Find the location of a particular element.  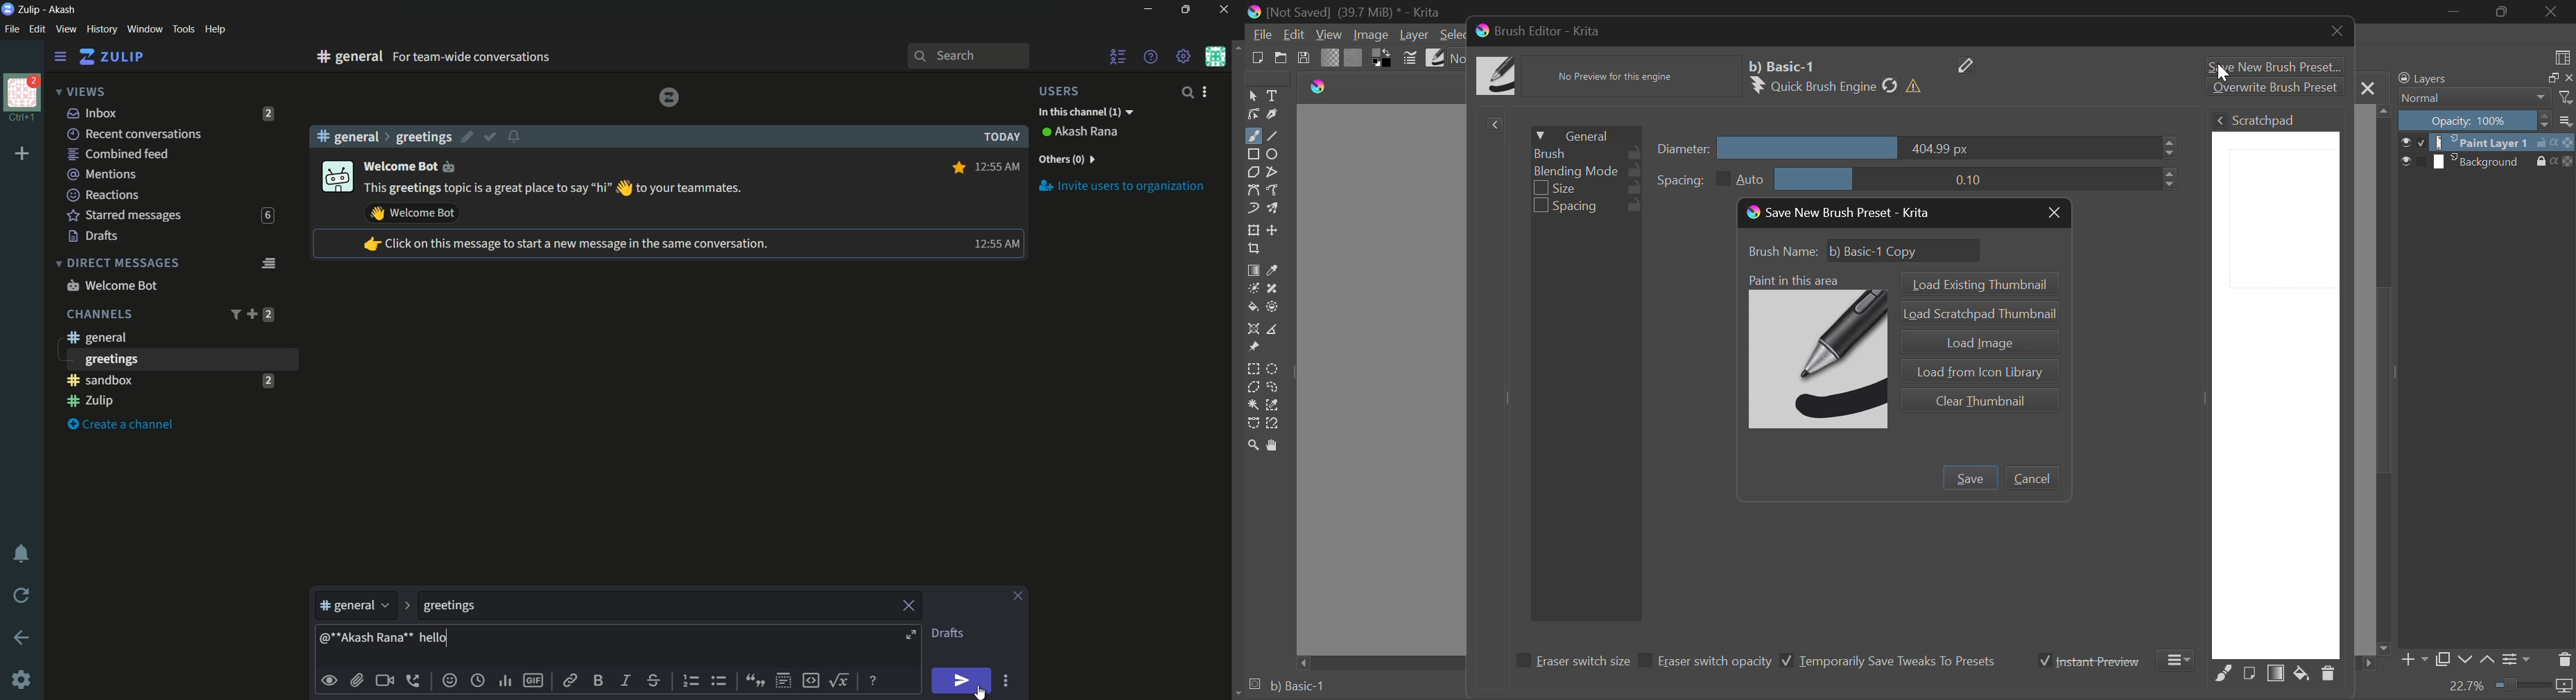

Enclose & Fill is located at coordinates (1273, 306).